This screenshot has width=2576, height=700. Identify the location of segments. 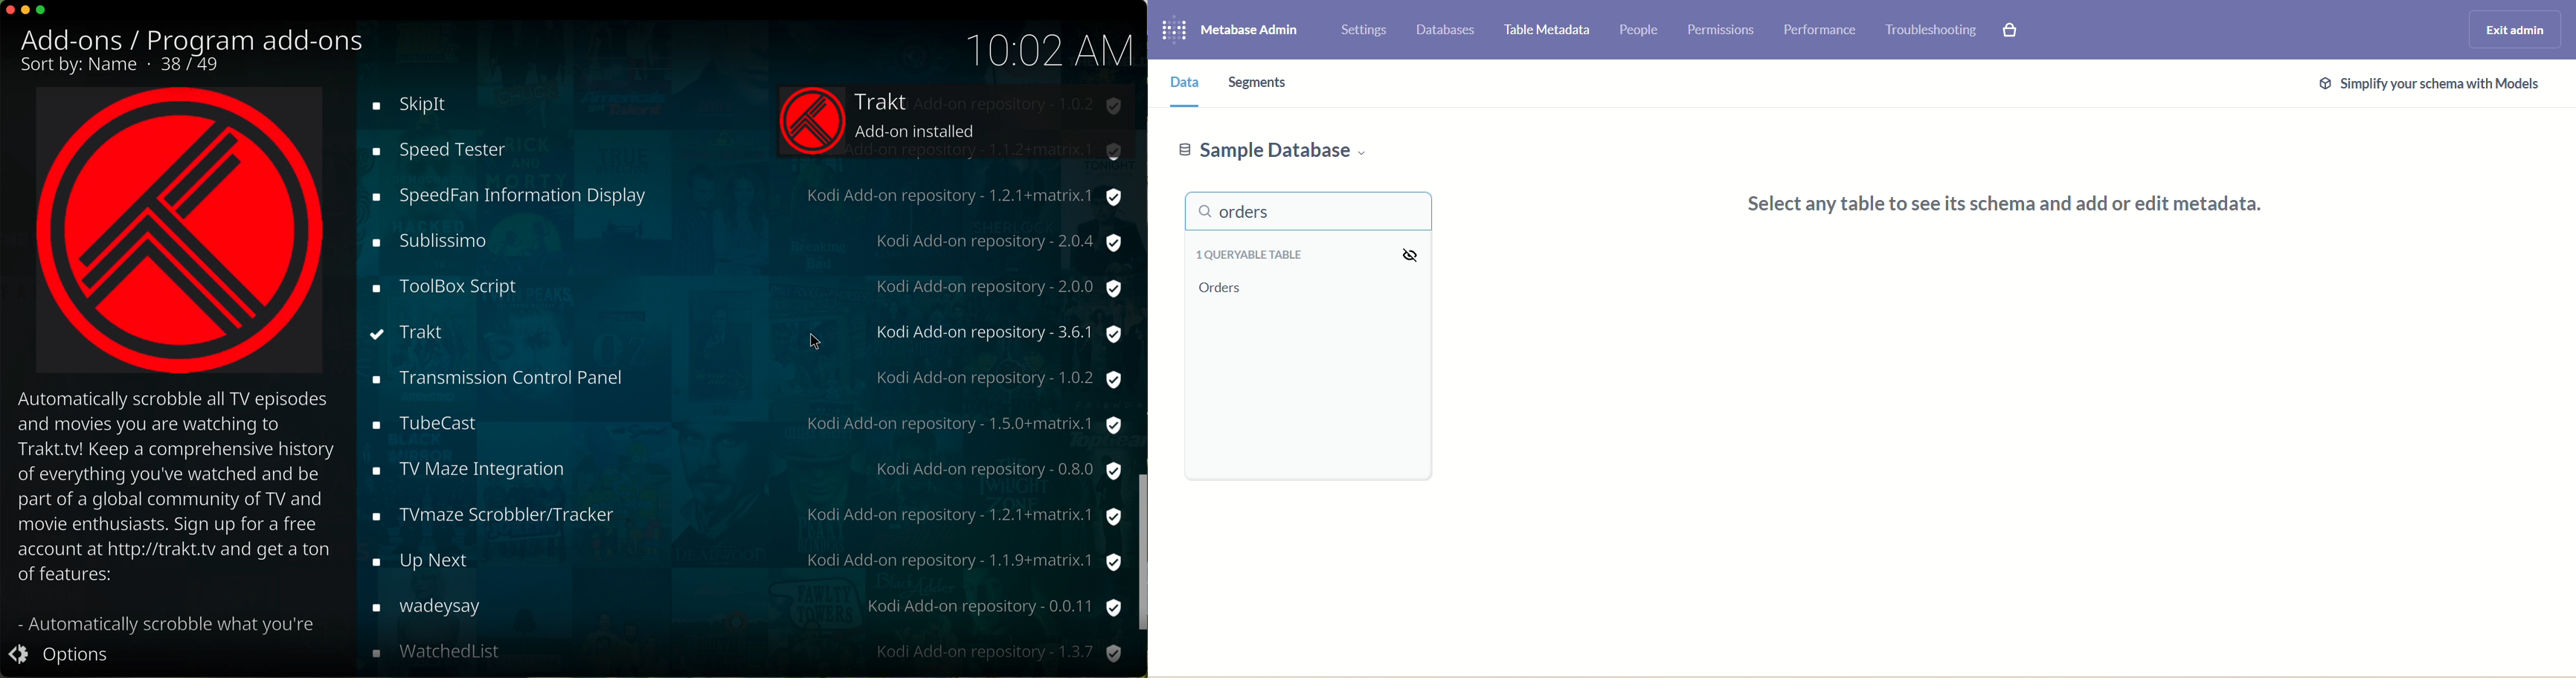
(1266, 85).